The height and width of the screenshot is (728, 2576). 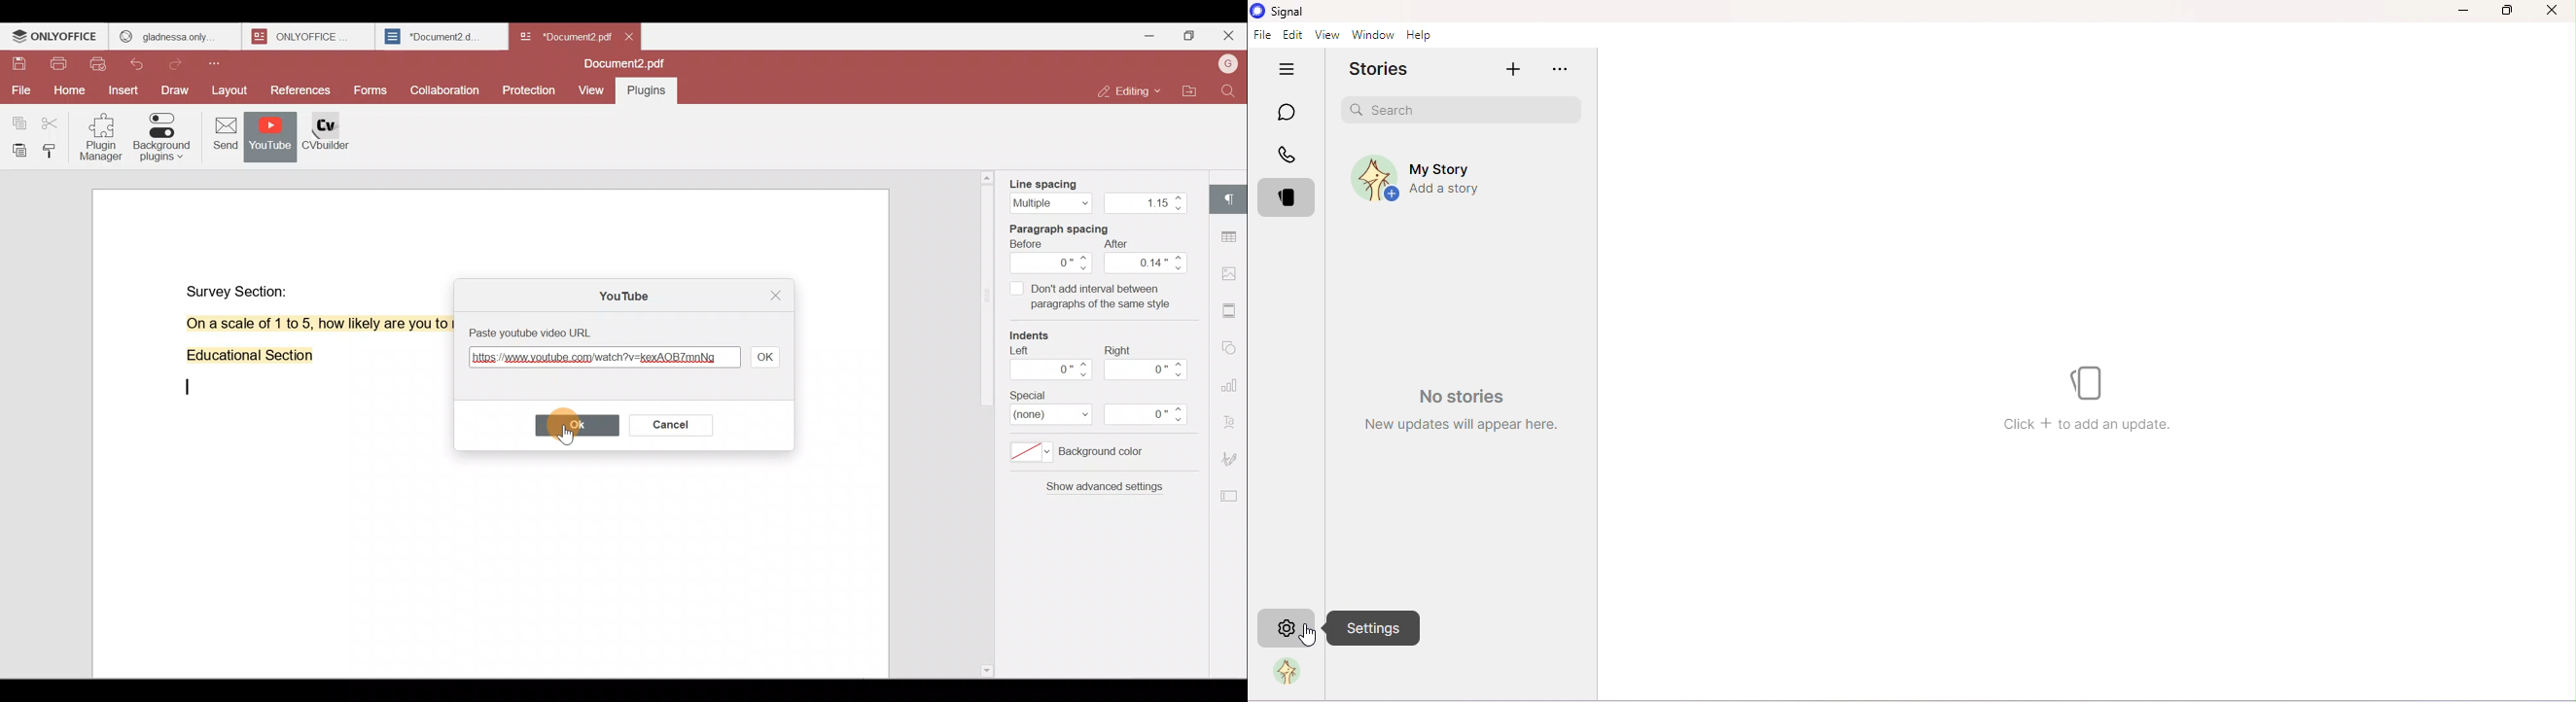 I want to click on ONLYOFFICE, so click(x=311, y=36).